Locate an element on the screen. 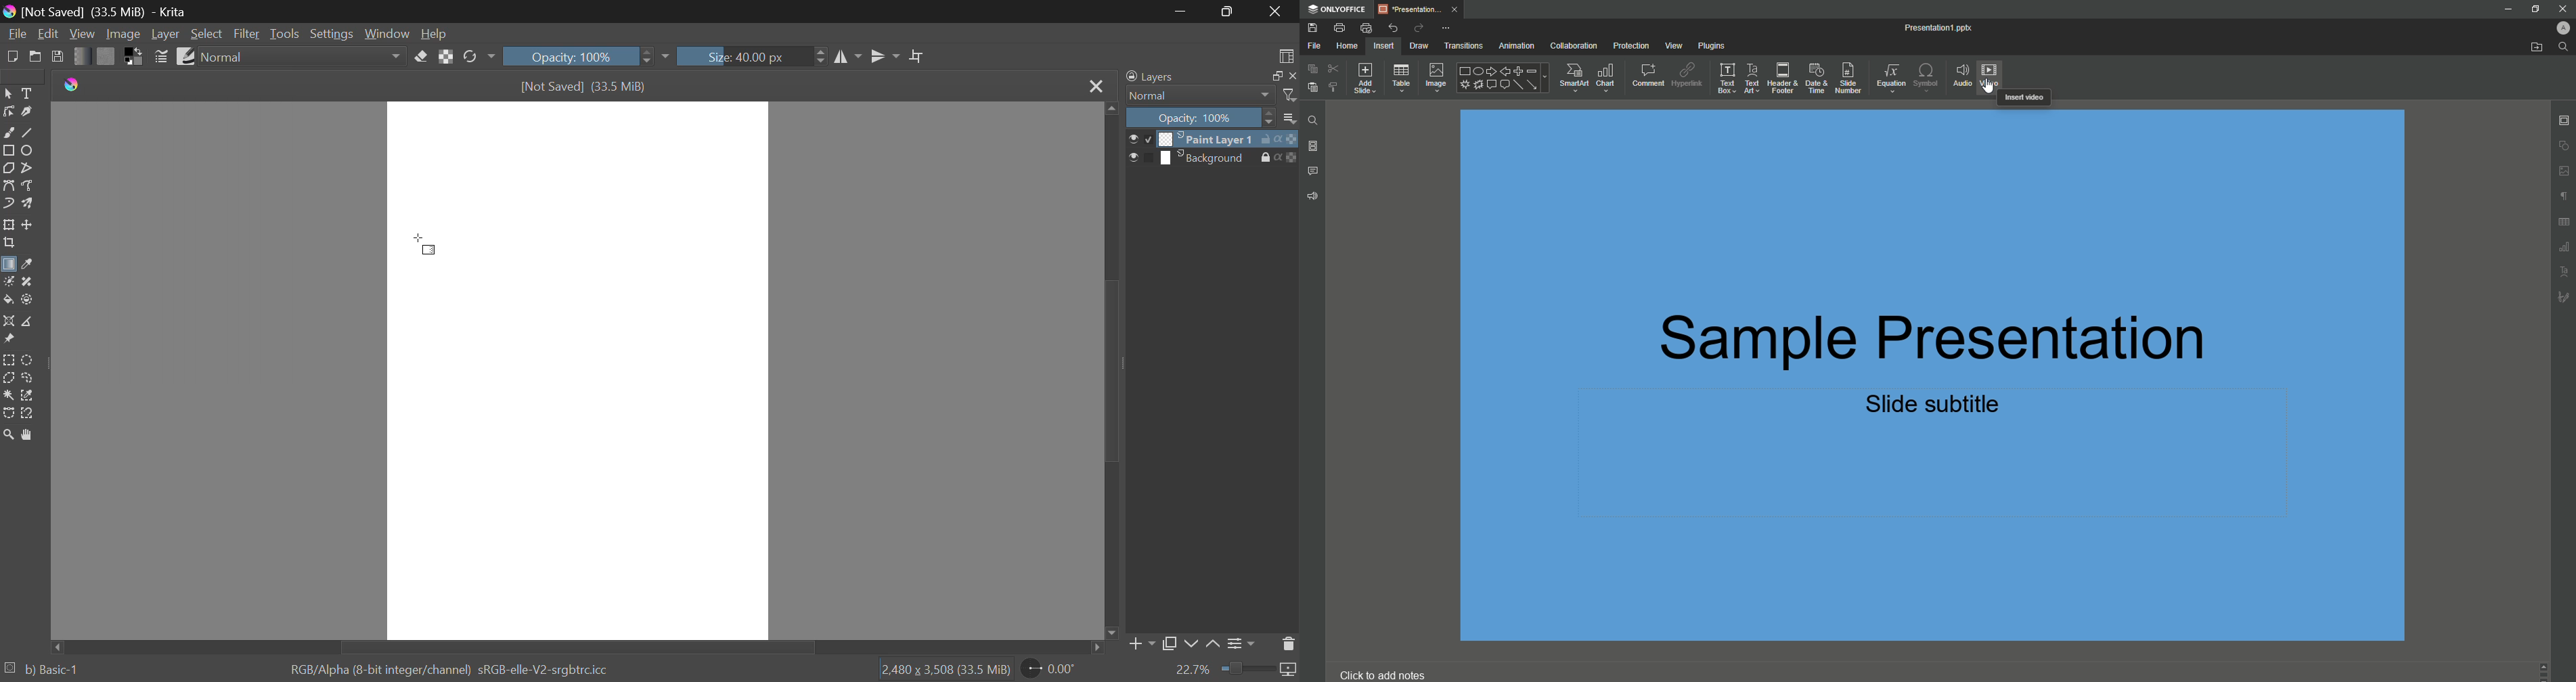 This screenshot has height=700, width=2576. Normal is located at coordinates (1193, 95).